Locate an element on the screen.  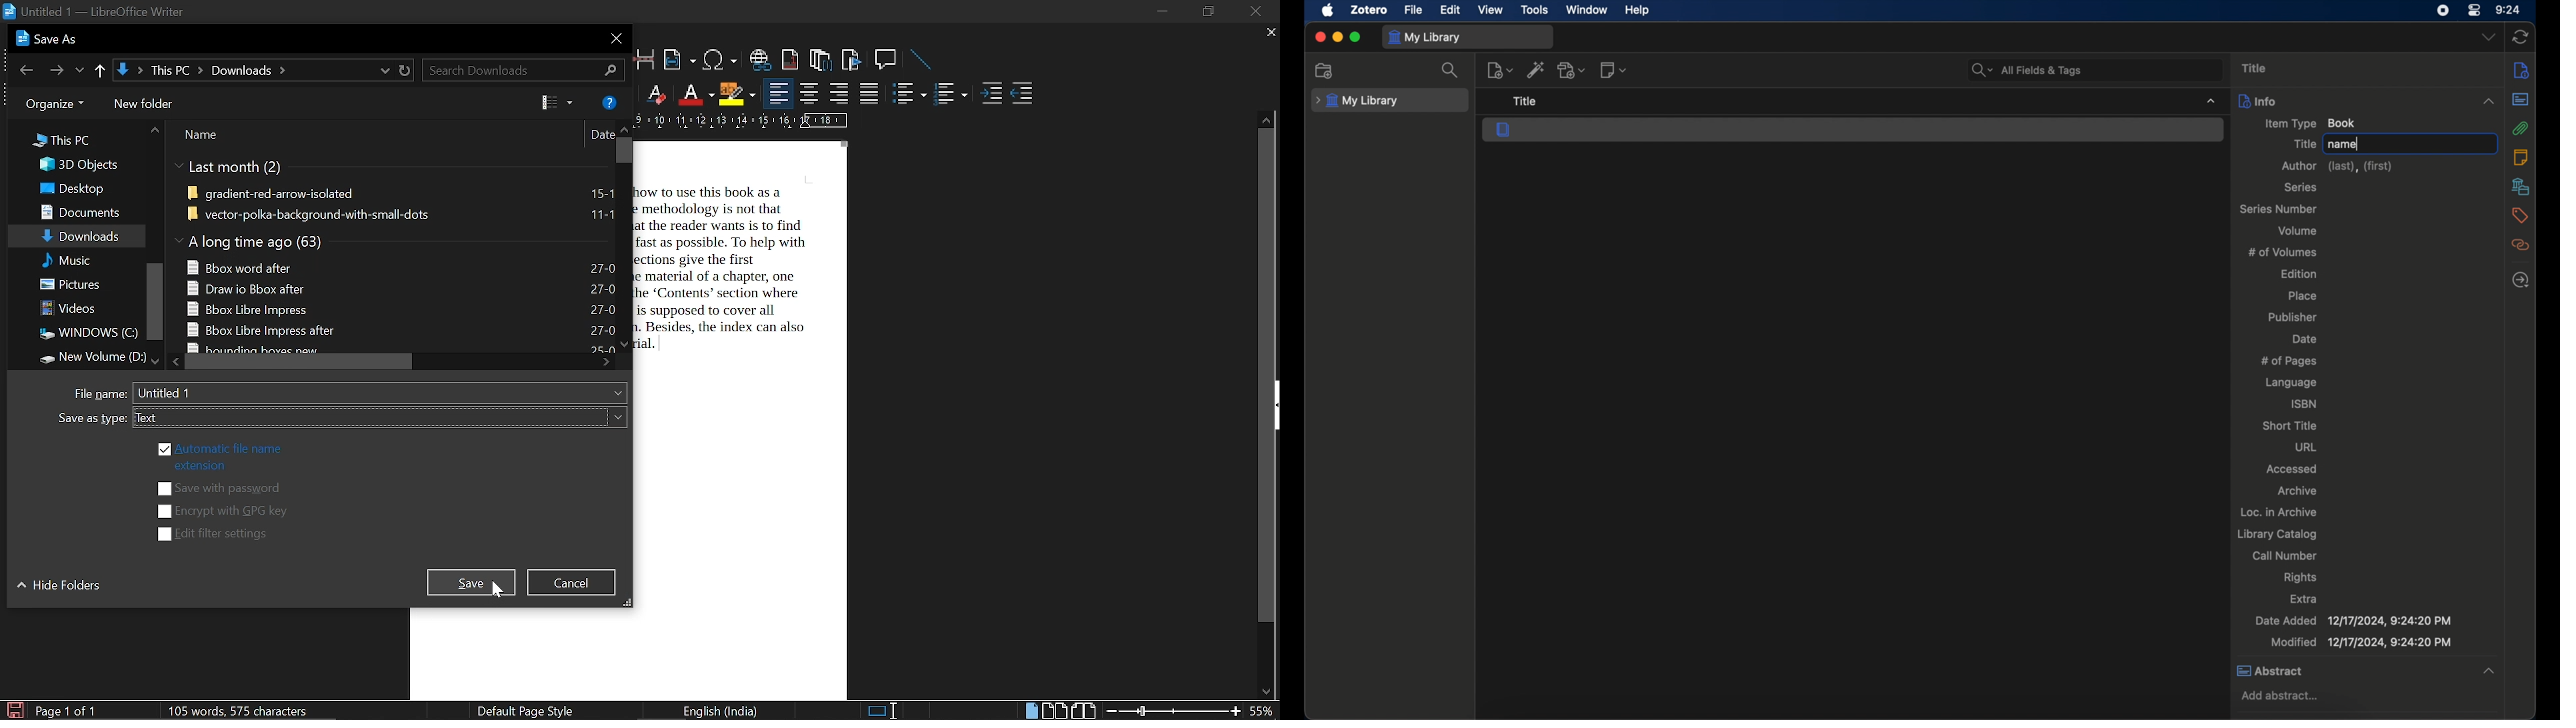
tooltip is located at coordinates (1533, 101).